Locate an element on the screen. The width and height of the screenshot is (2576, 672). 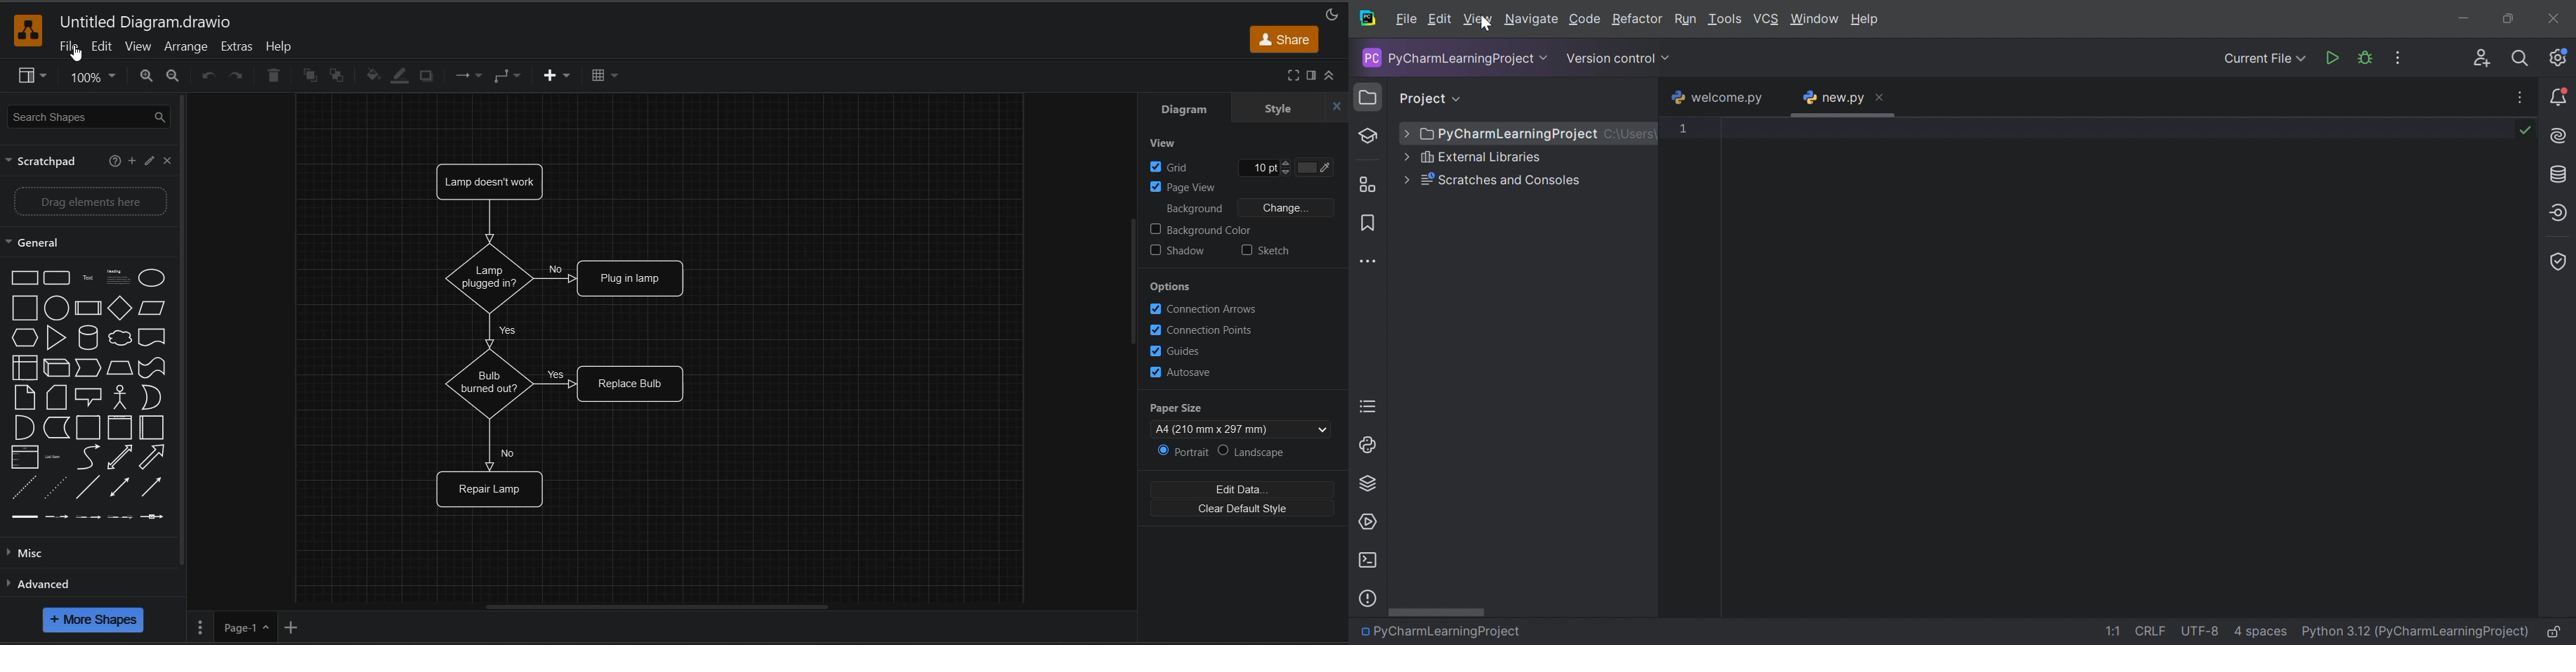
shapes is located at coordinates (88, 396).